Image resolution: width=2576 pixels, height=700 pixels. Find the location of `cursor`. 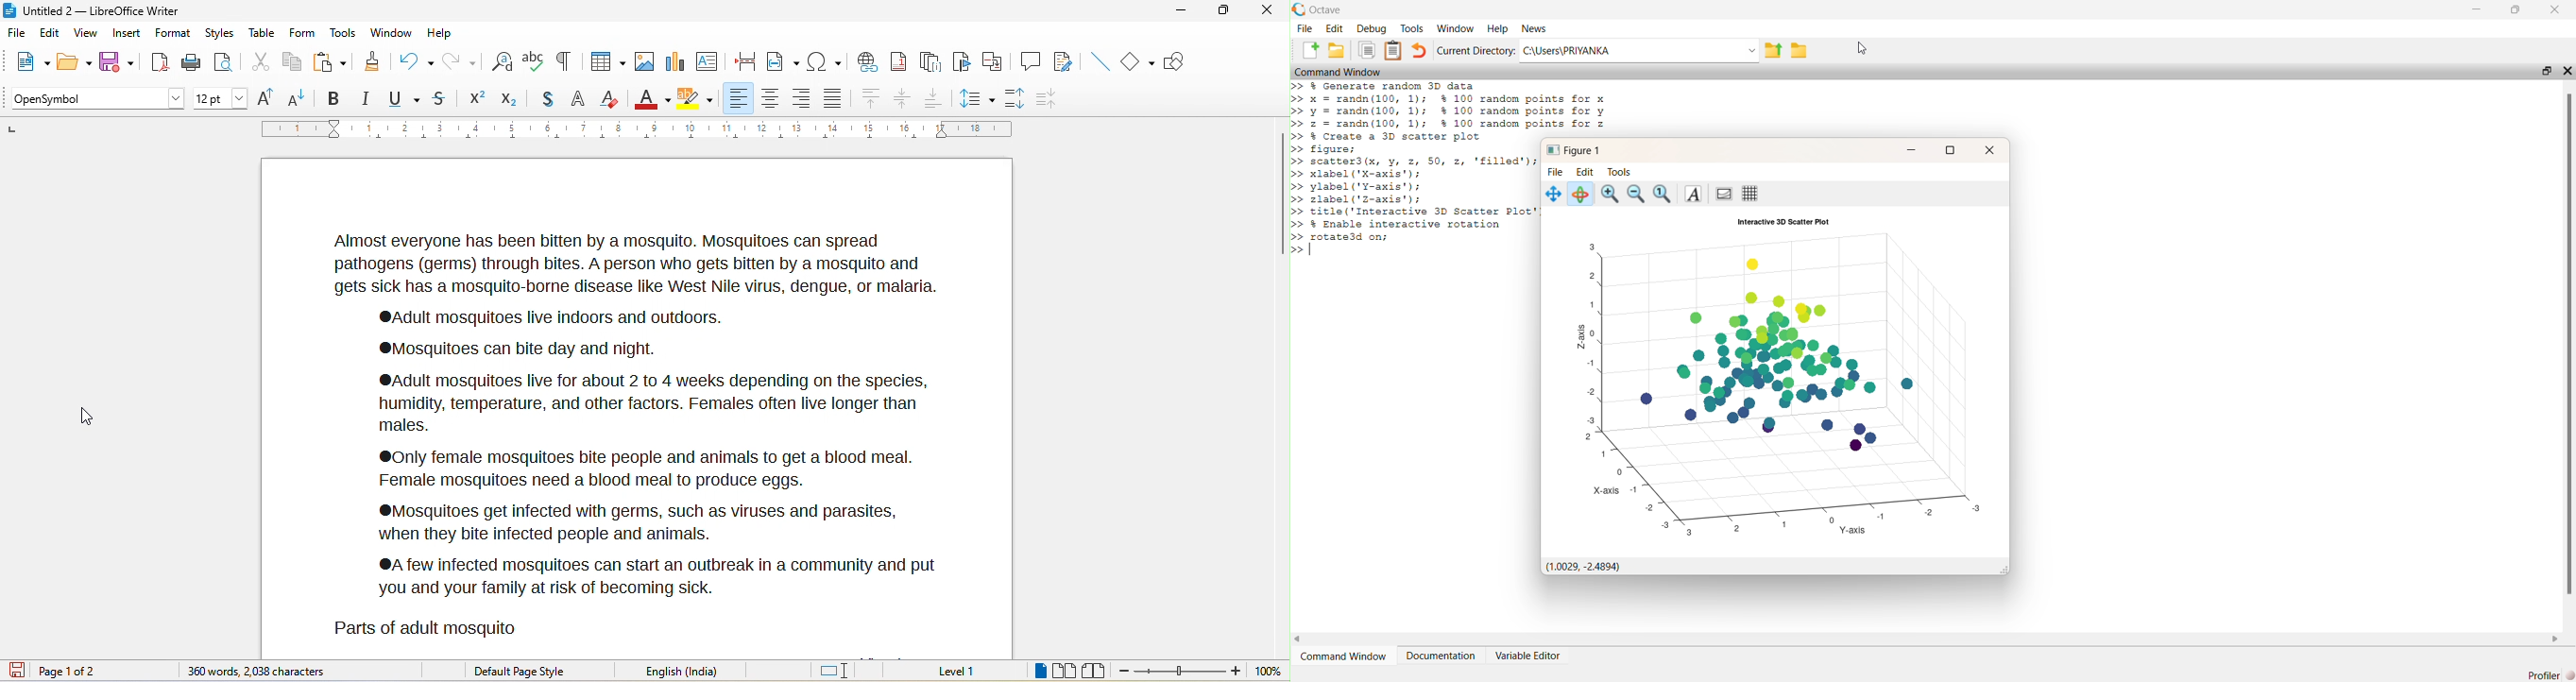

cursor is located at coordinates (1863, 48).